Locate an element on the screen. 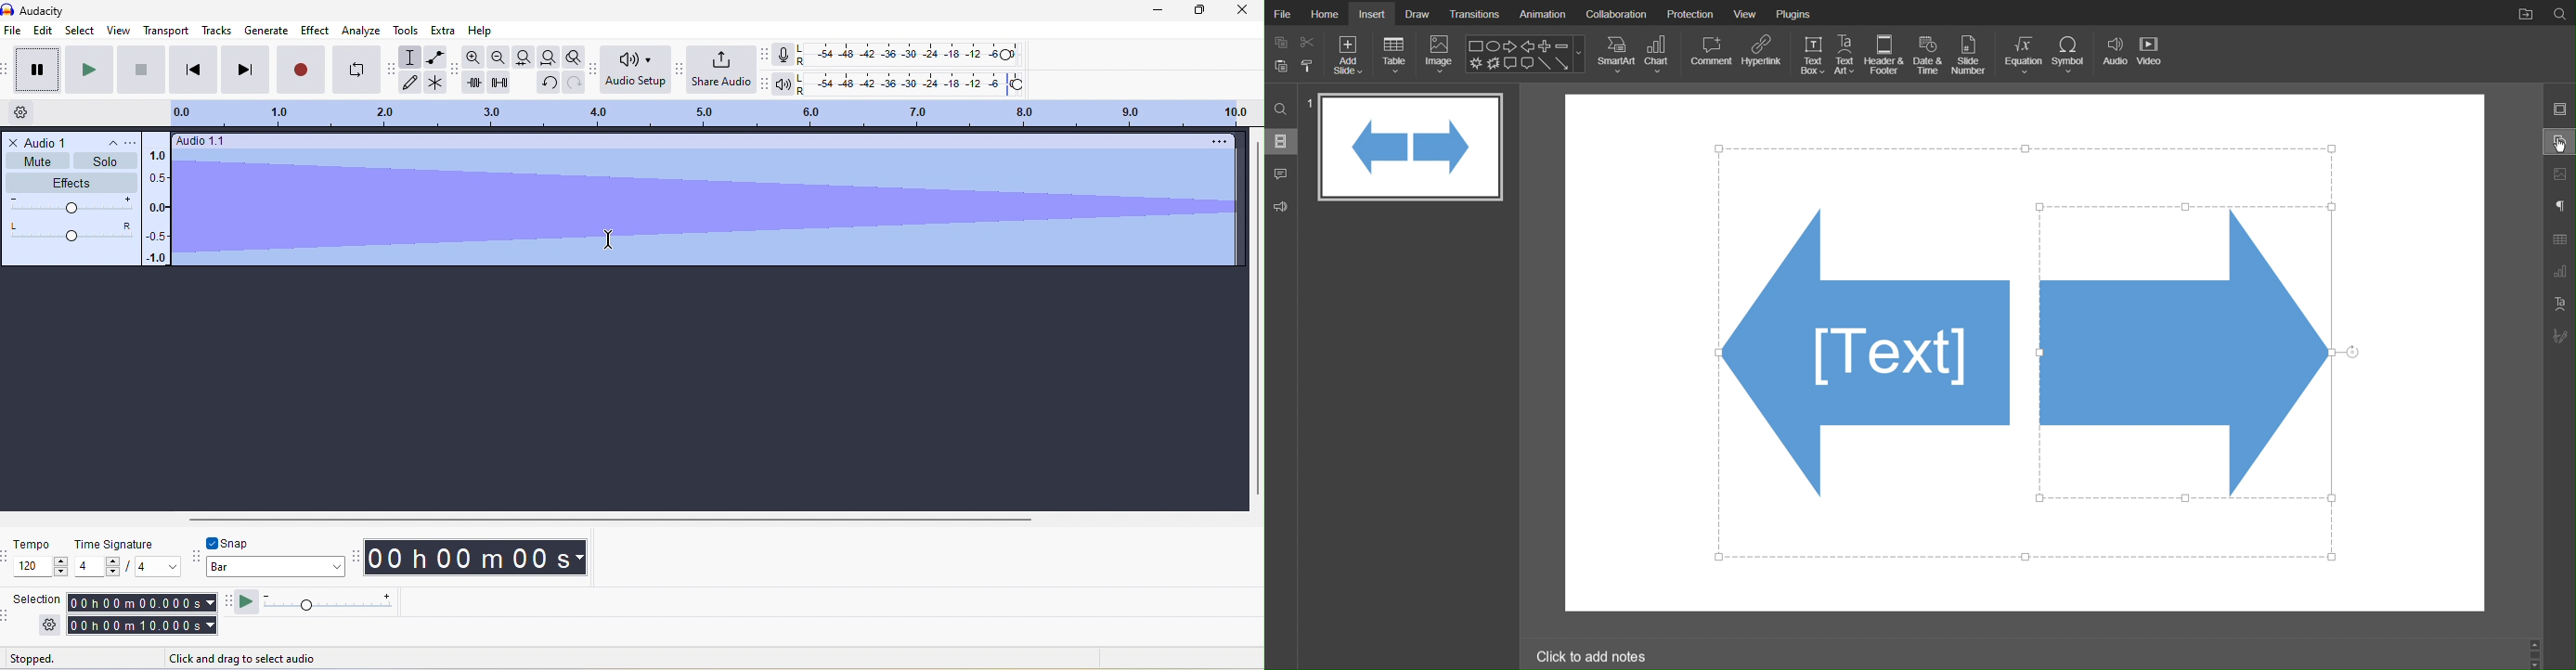  pan:center is located at coordinates (71, 231).